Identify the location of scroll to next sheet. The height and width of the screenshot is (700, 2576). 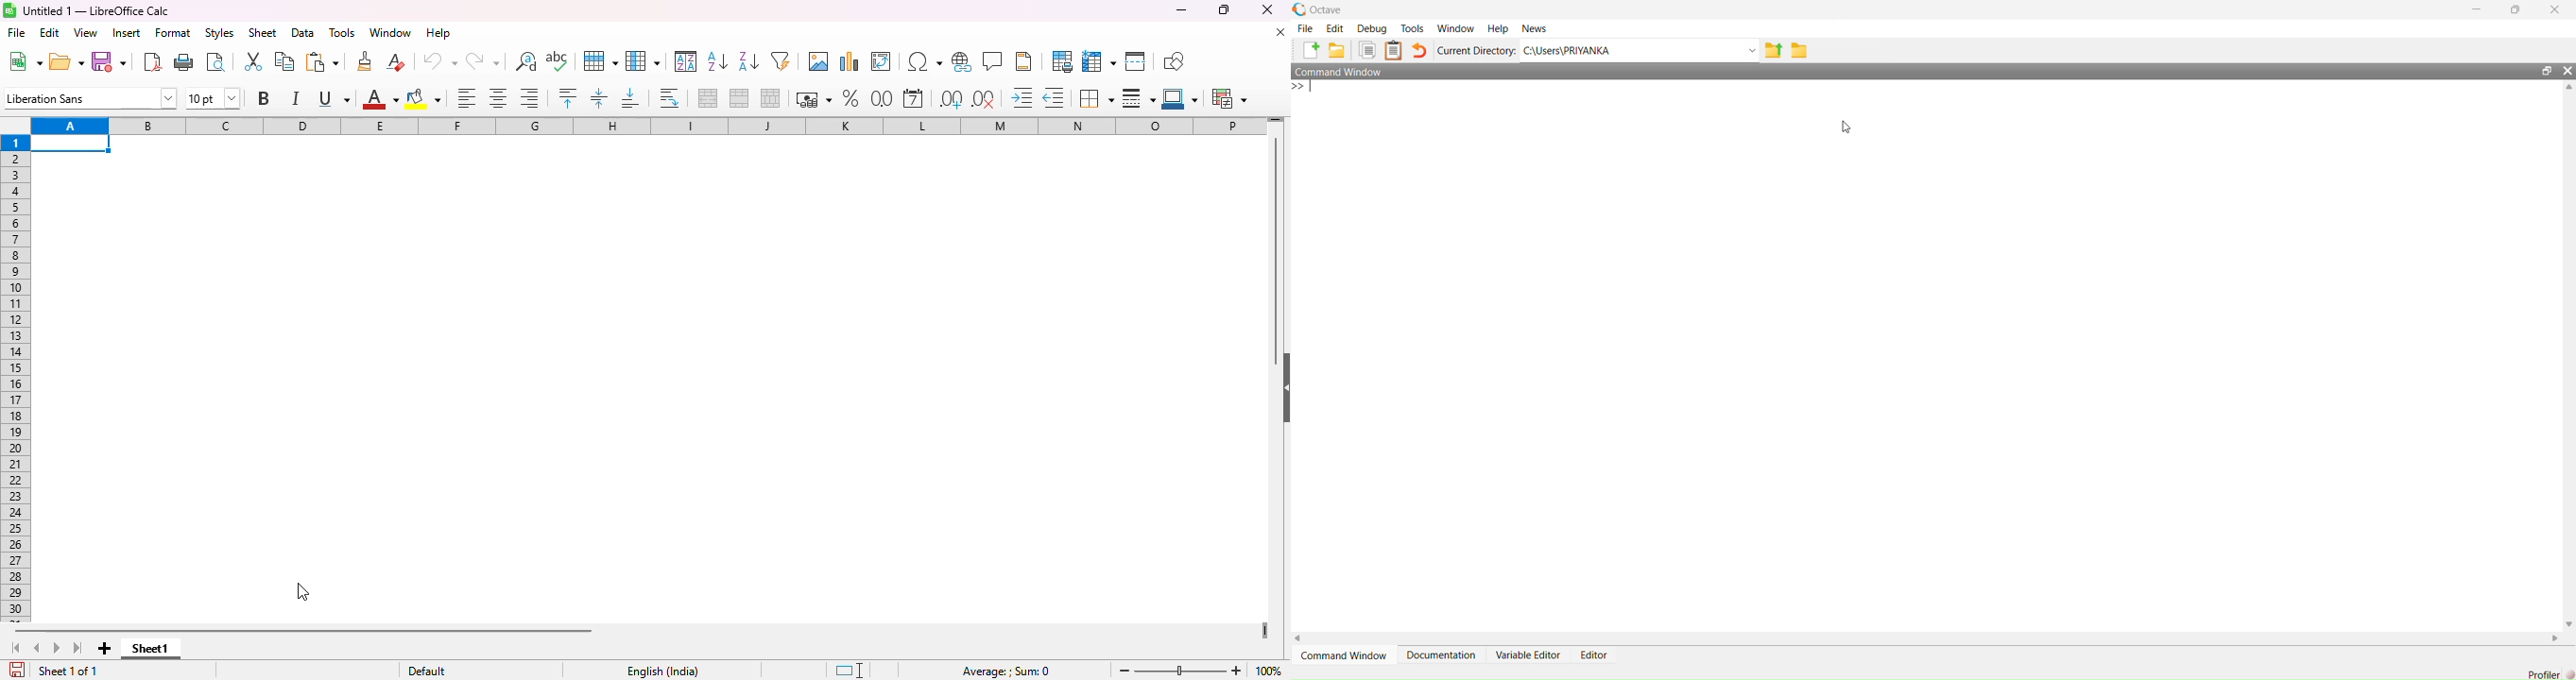
(55, 649).